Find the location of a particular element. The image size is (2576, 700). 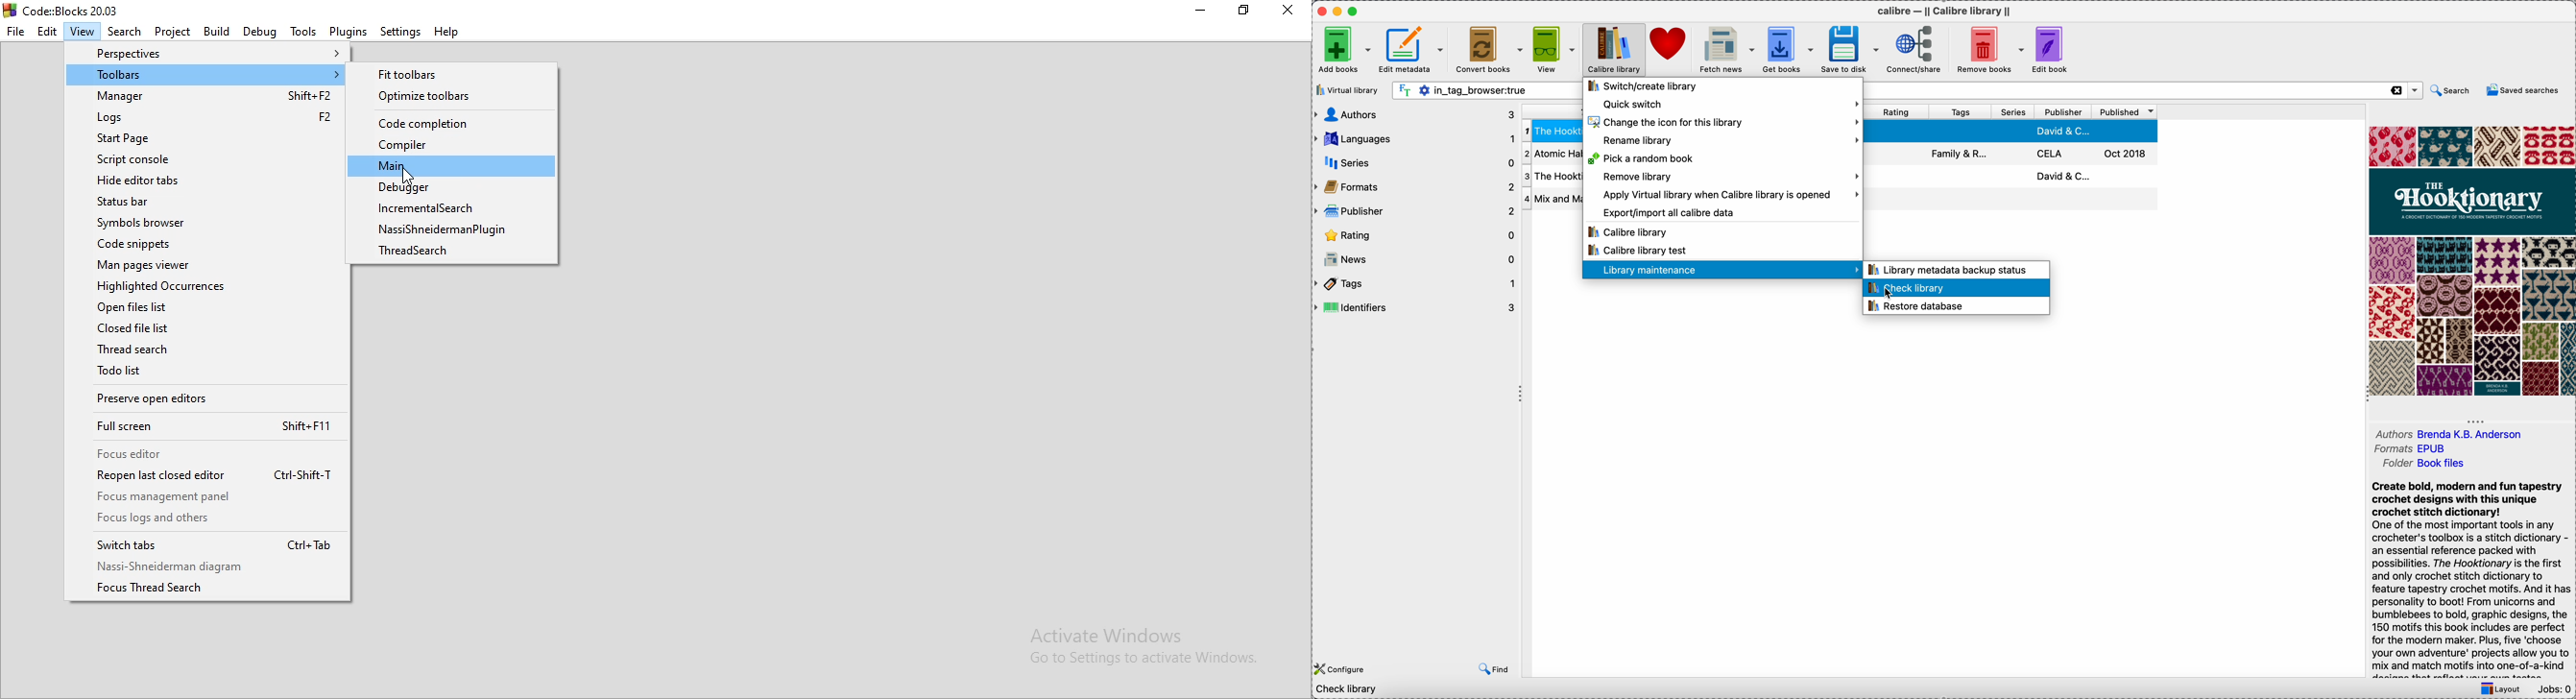

edit book is located at coordinates (2055, 49).